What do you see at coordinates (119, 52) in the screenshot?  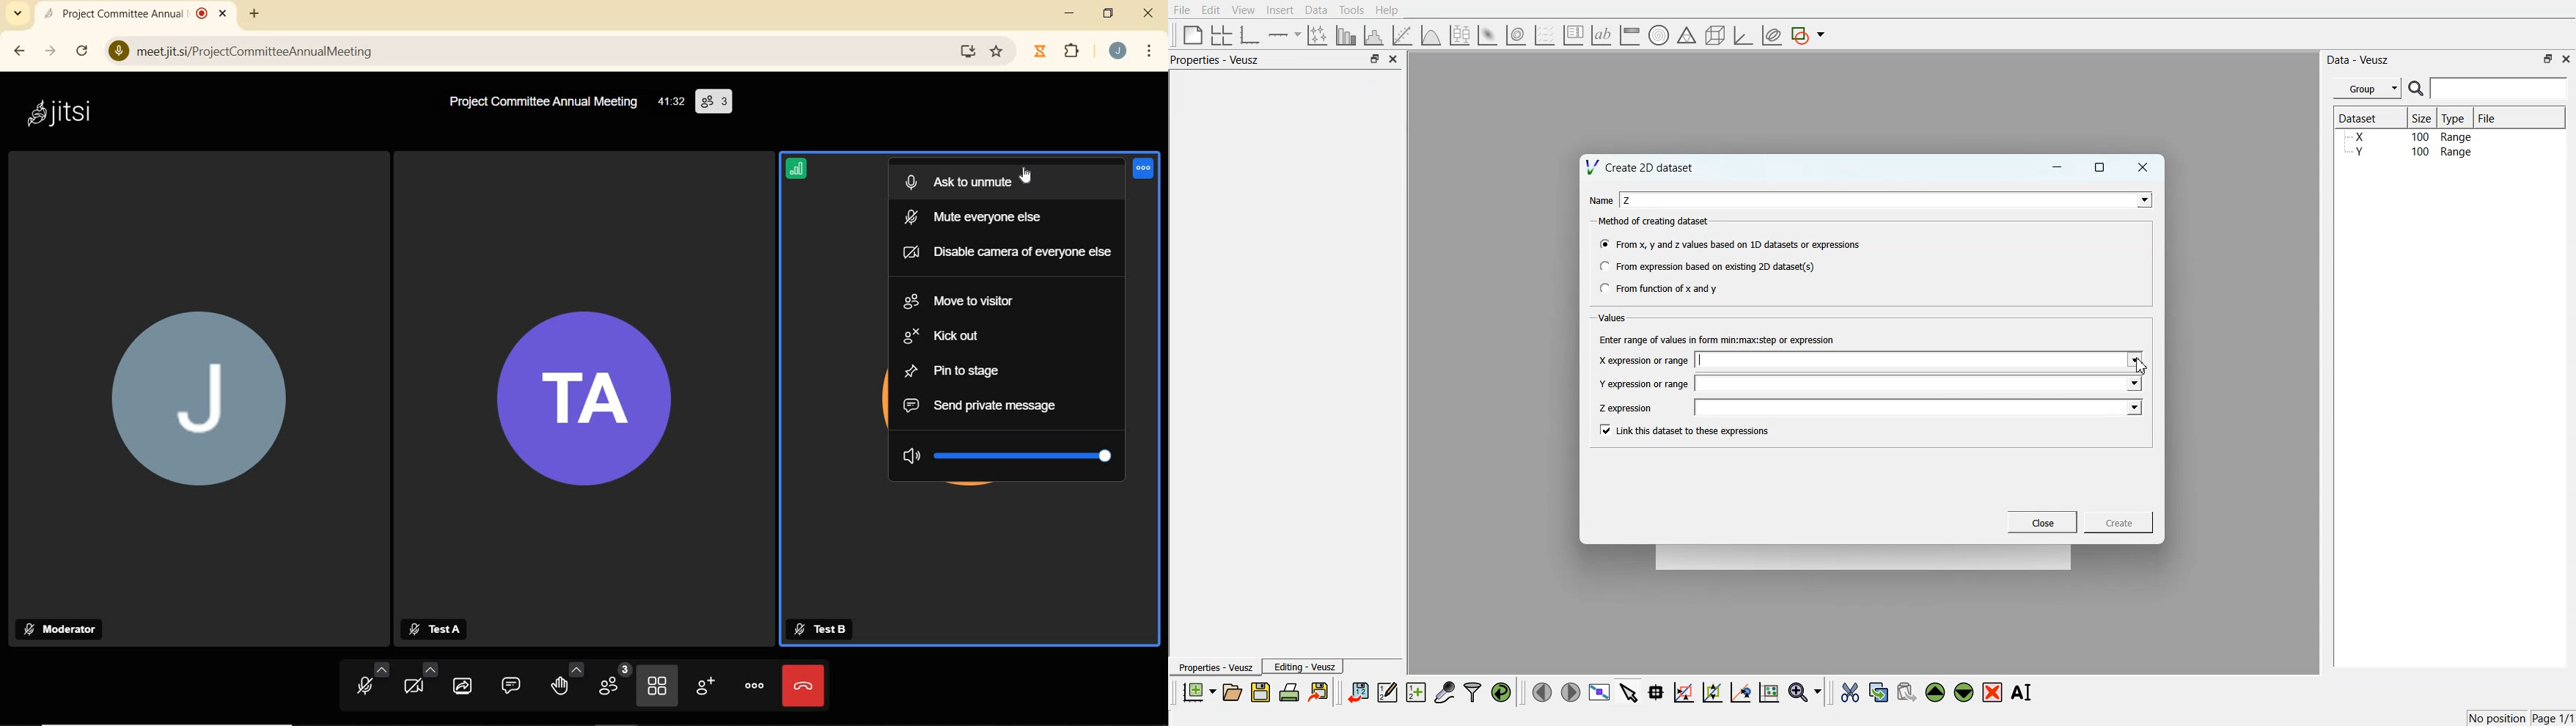 I see `View Site Information` at bounding box center [119, 52].